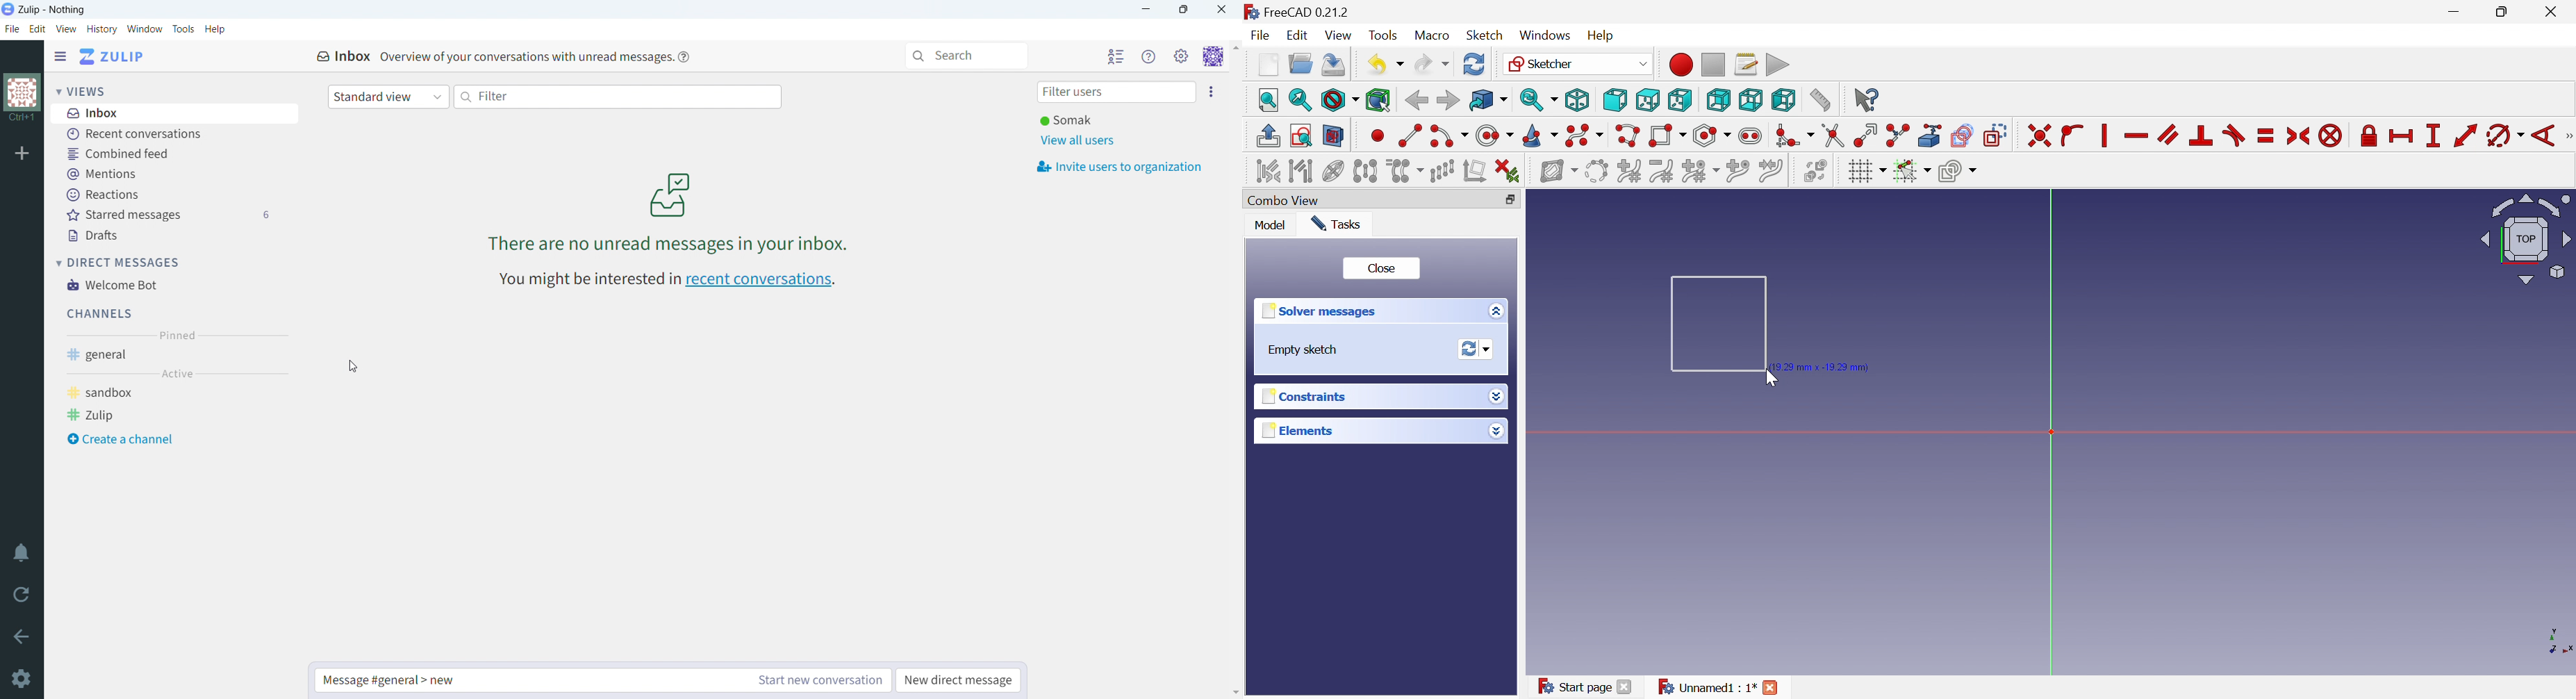 The image size is (2576, 700). I want to click on sandbox, so click(146, 394).